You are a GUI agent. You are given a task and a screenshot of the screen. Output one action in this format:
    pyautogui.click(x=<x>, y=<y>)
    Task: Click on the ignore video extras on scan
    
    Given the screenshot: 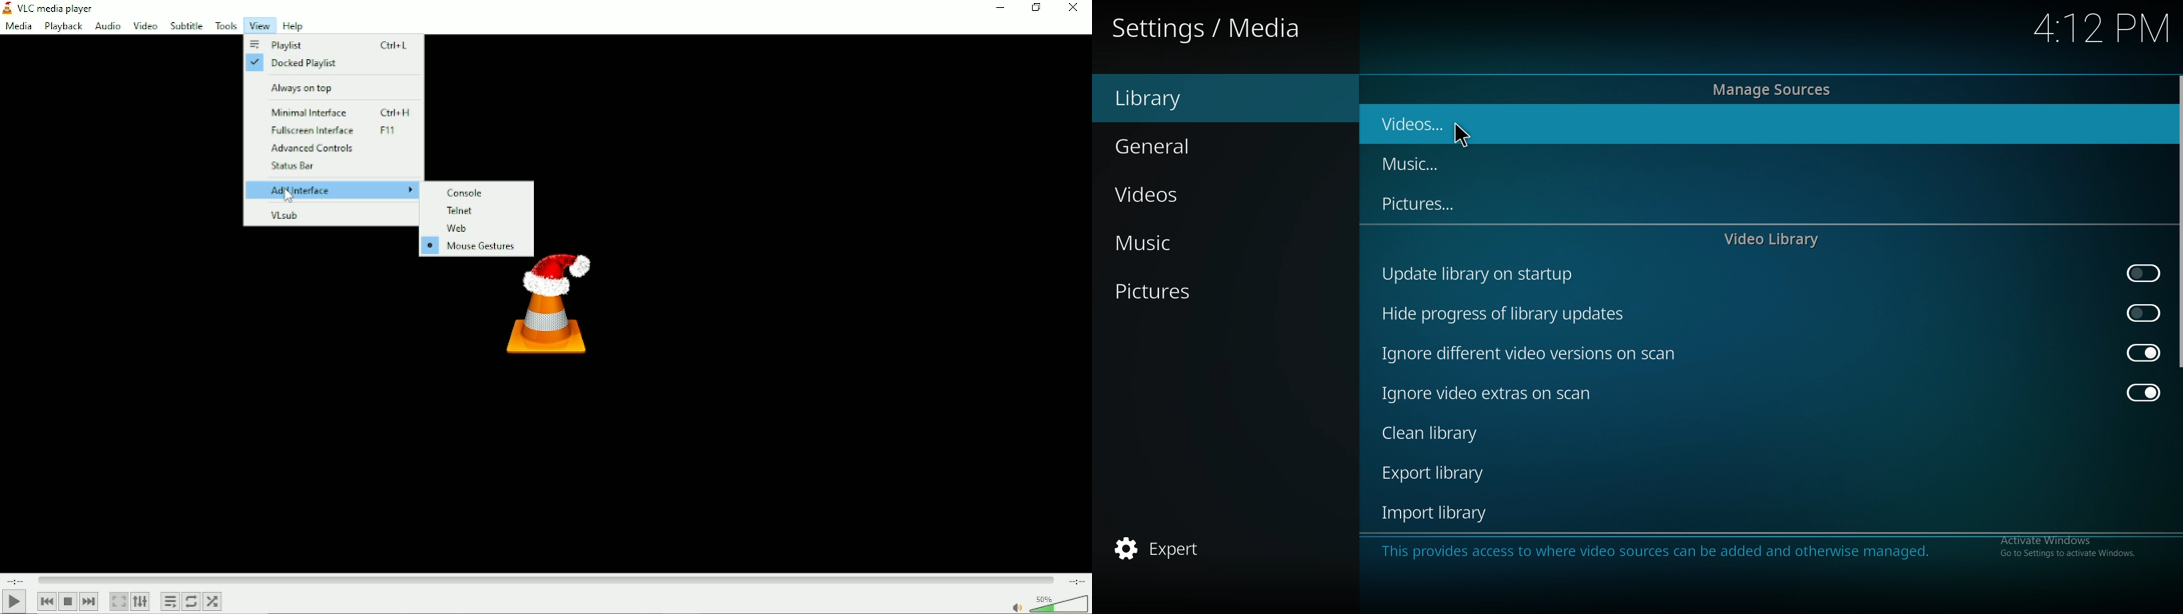 What is the action you would take?
    pyautogui.click(x=1496, y=393)
    